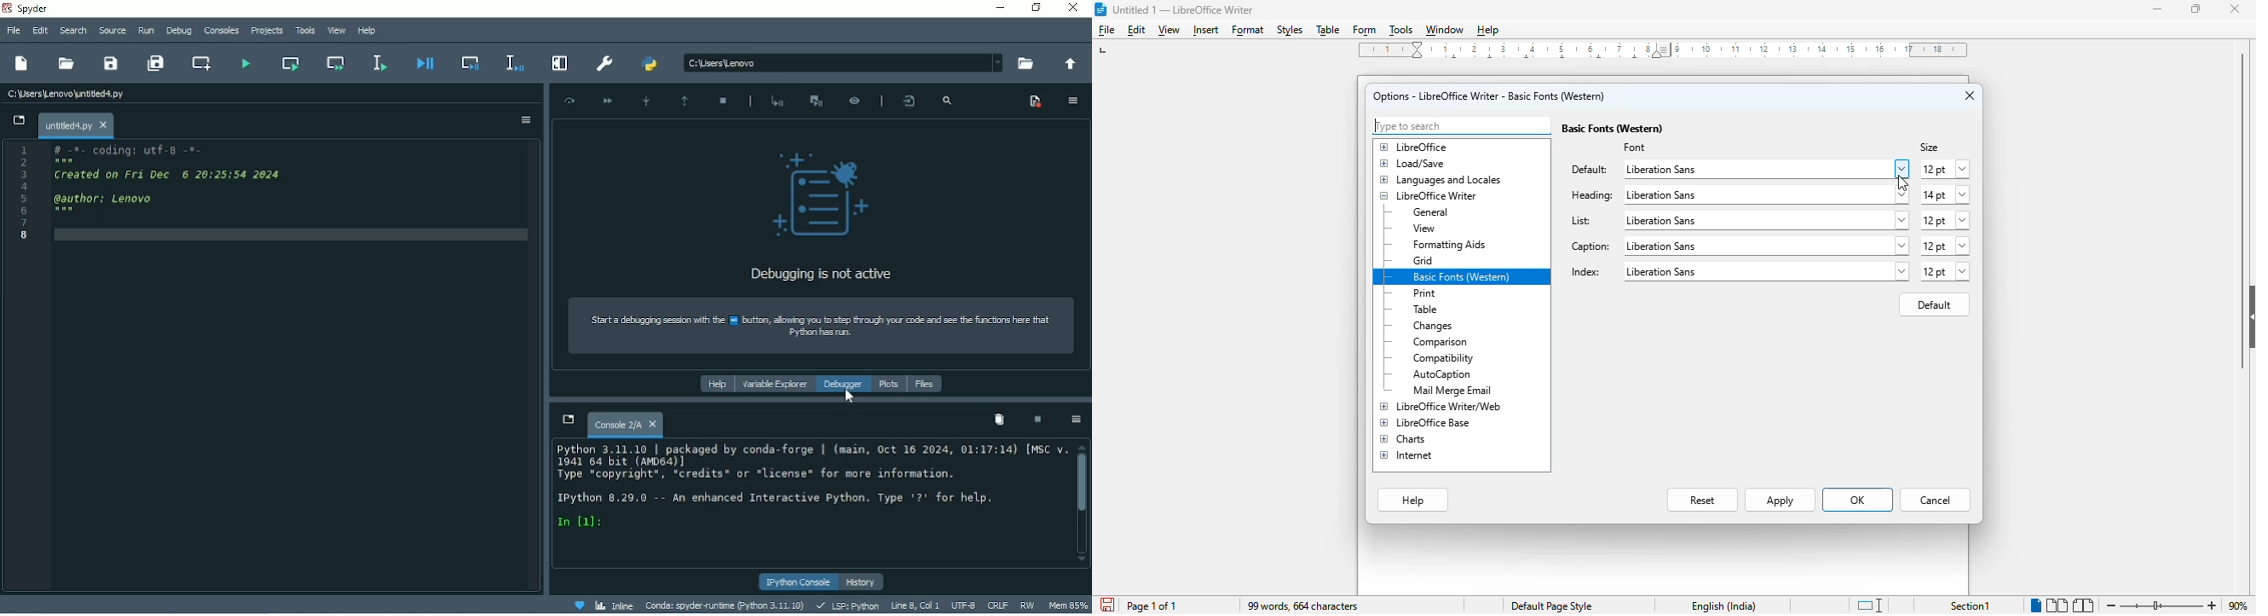  I want to click on help, so click(1412, 500).